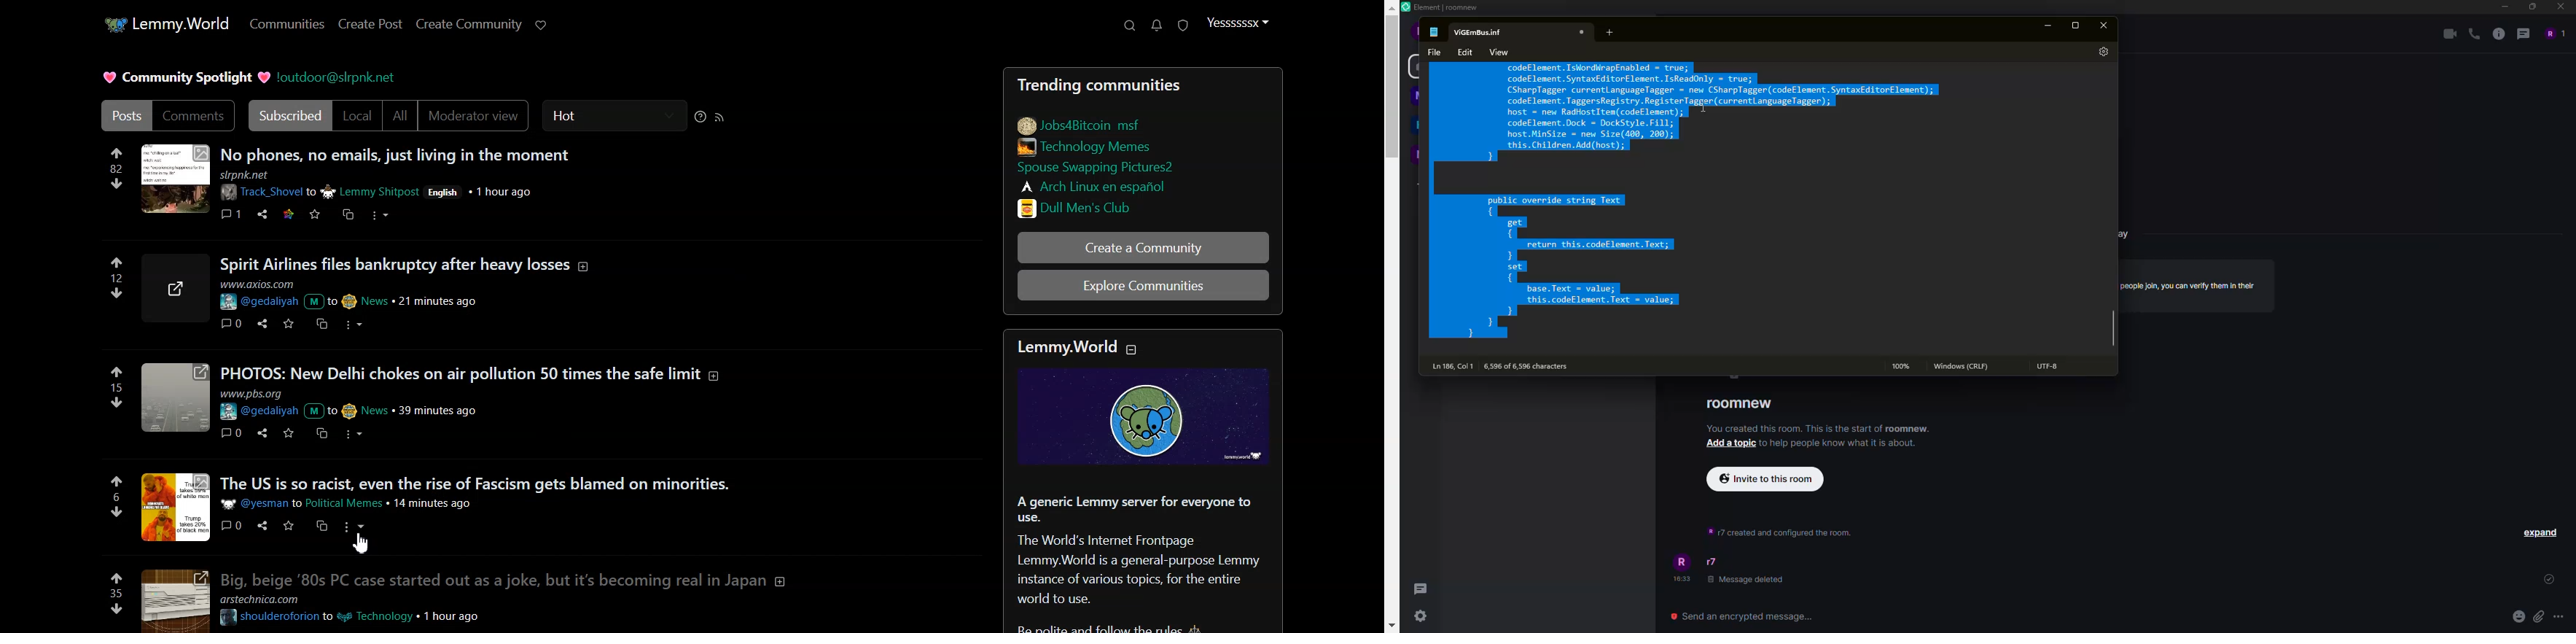 The height and width of the screenshot is (644, 2576). What do you see at coordinates (1097, 185) in the screenshot?
I see `link` at bounding box center [1097, 185].